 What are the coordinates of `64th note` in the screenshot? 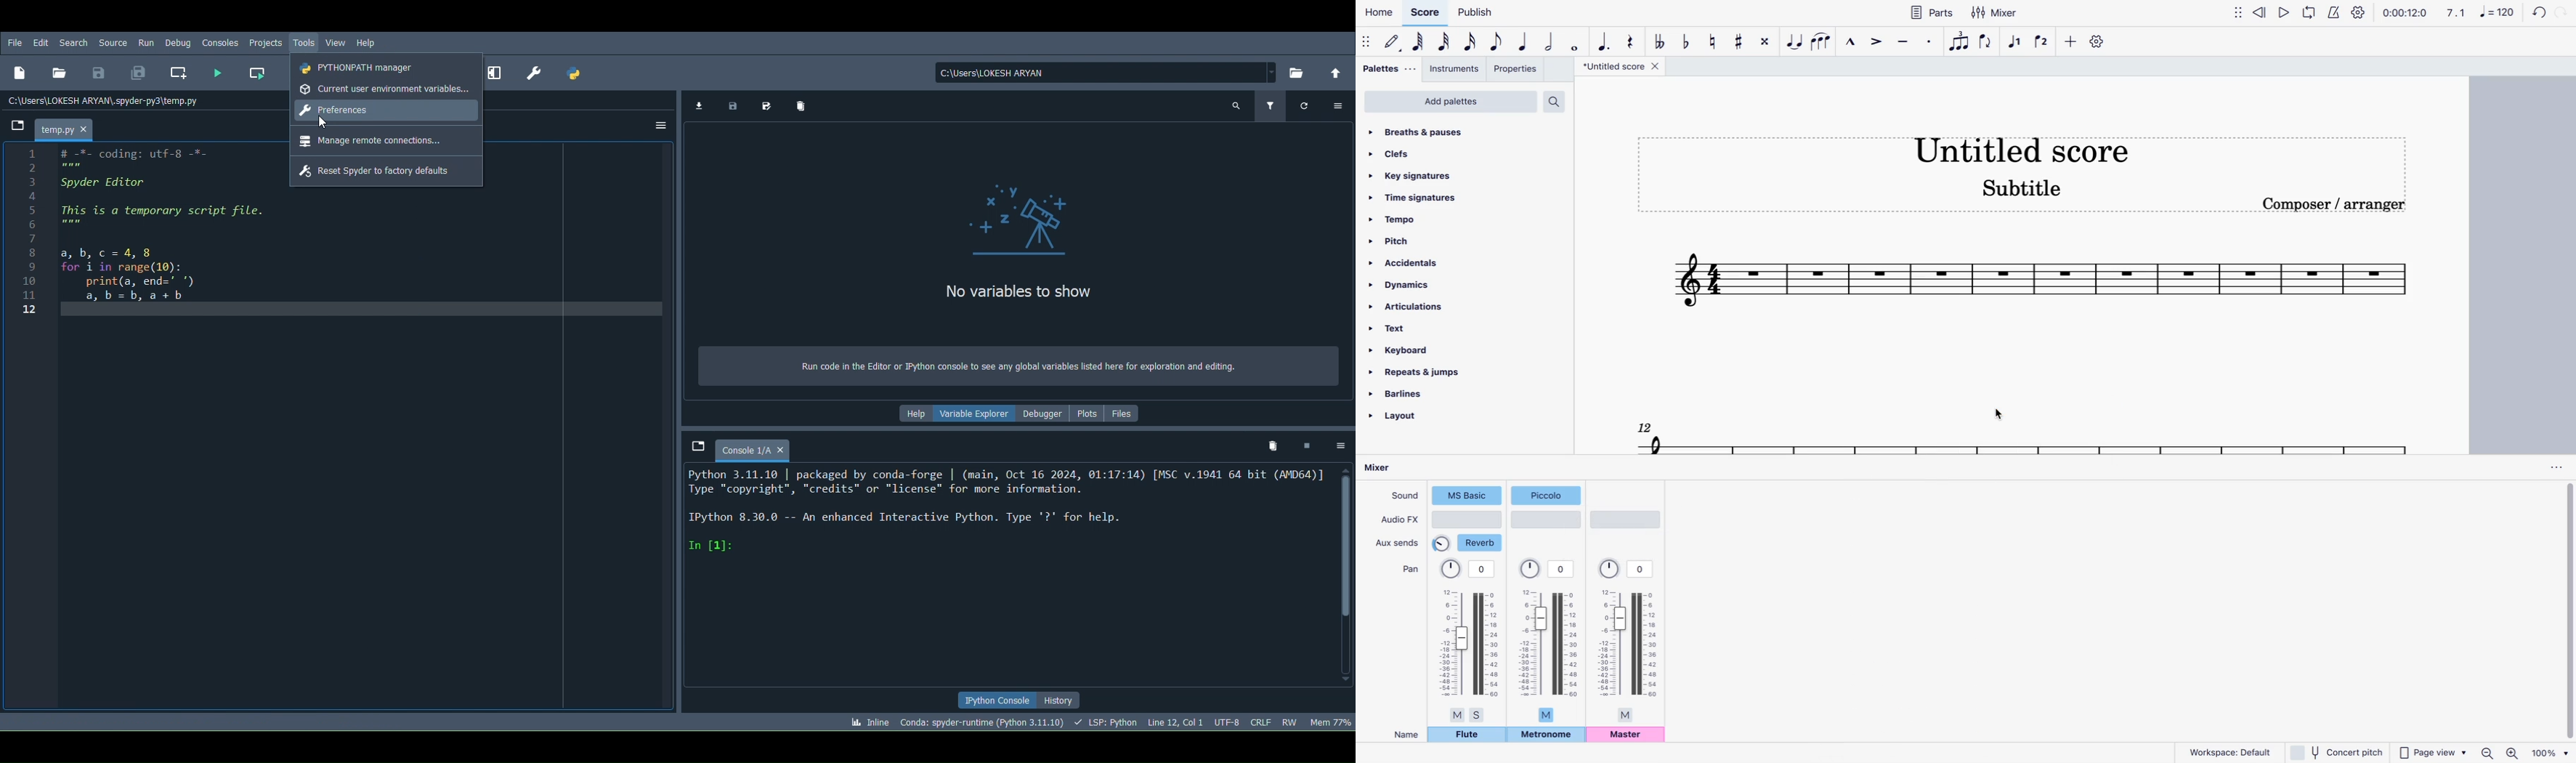 It's located at (1418, 44).